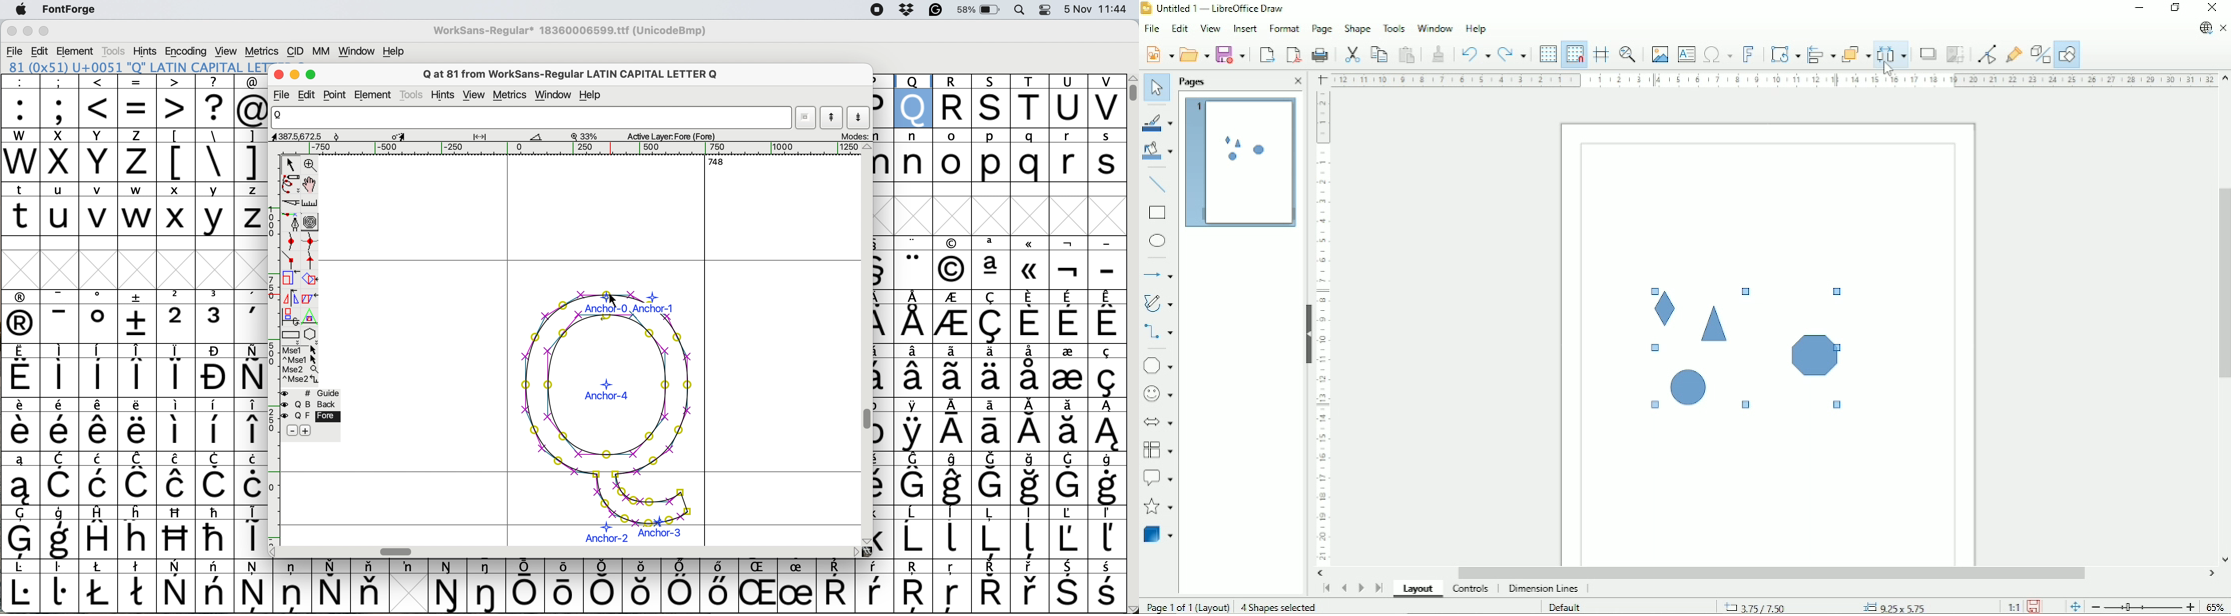 This screenshot has height=616, width=2240. What do you see at coordinates (1439, 53) in the screenshot?
I see `Clone formatting` at bounding box center [1439, 53].